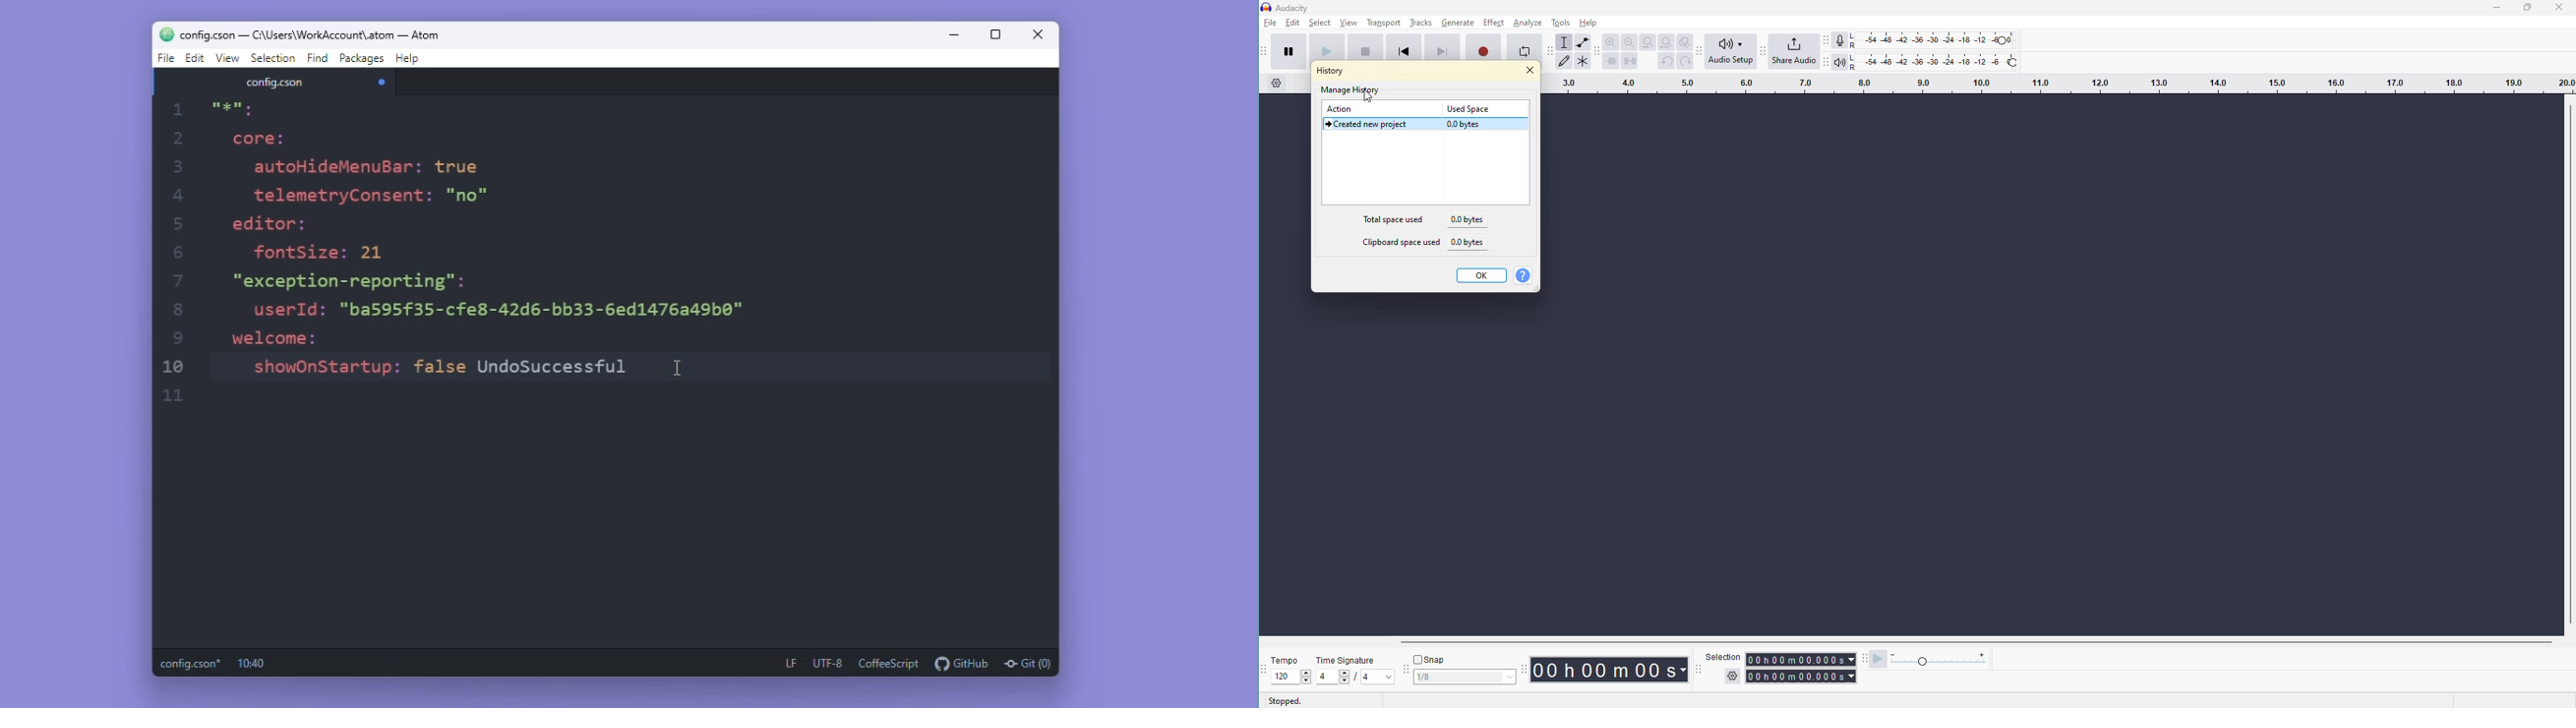 The width and height of the screenshot is (2576, 728). What do you see at coordinates (1422, 21) in the screenshot?
I see `tracks` at bounding box center [1422, 21].